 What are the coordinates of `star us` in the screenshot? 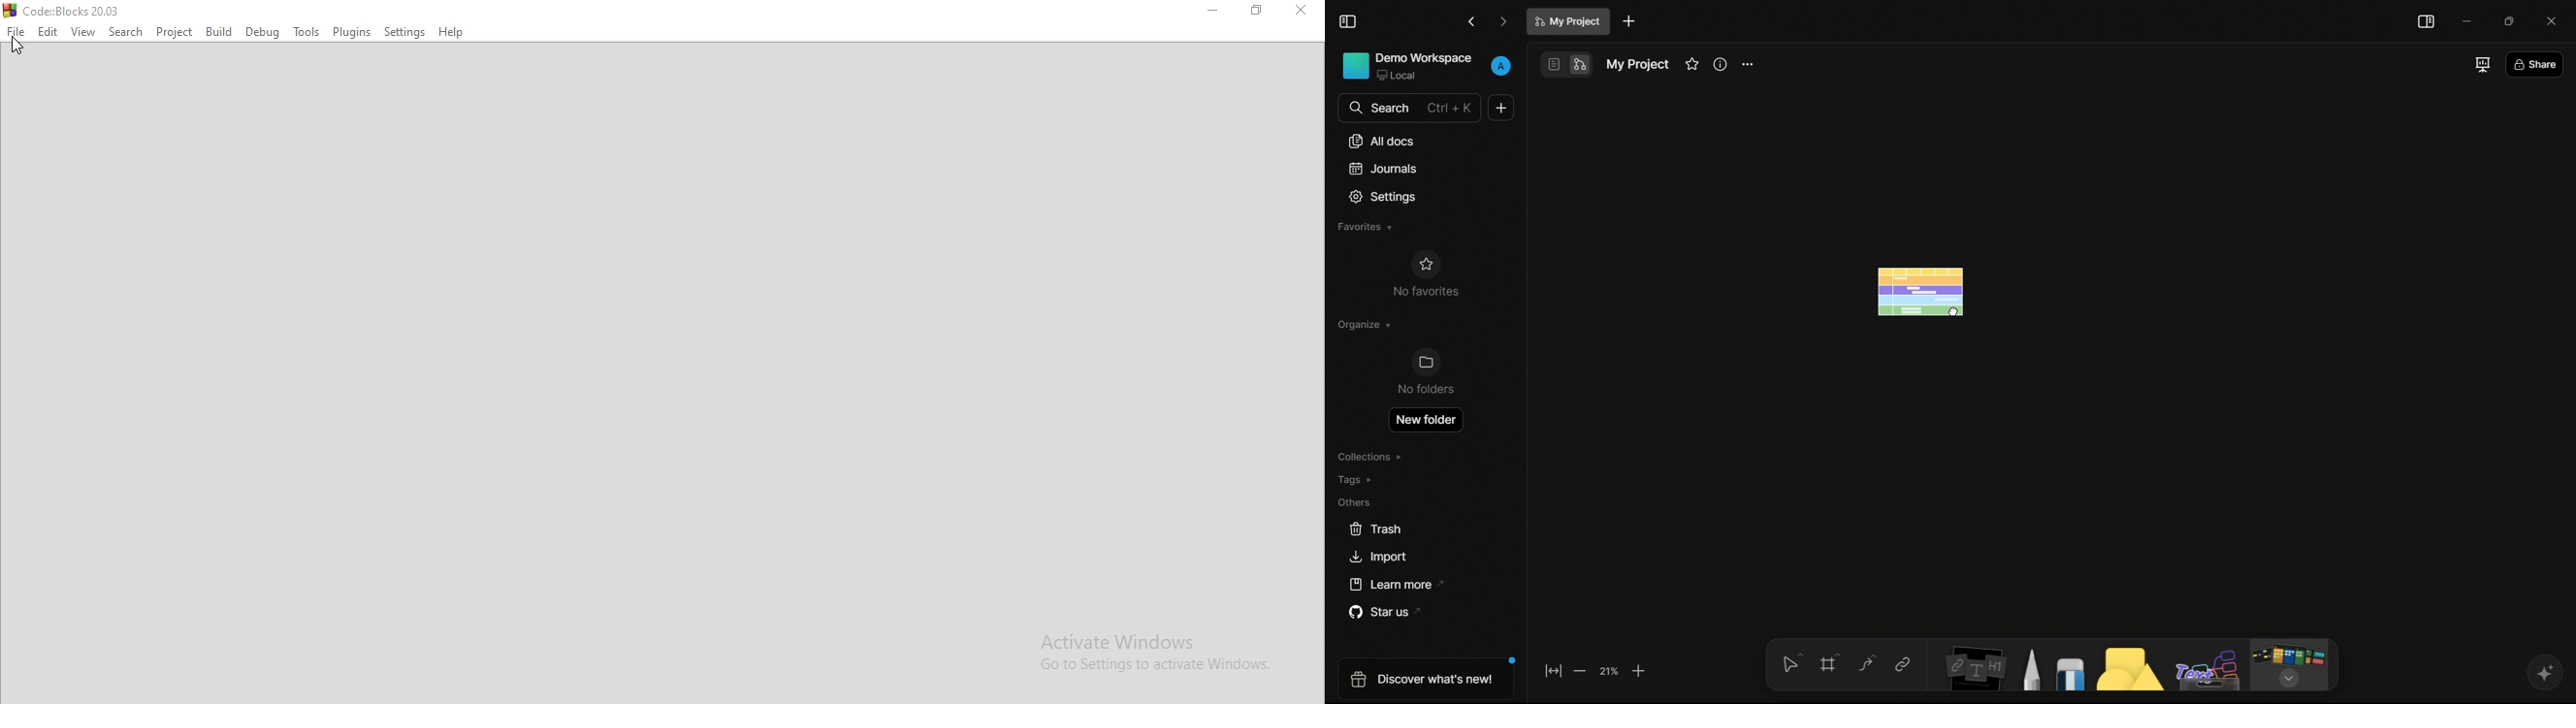 It's located at (1380, 612).